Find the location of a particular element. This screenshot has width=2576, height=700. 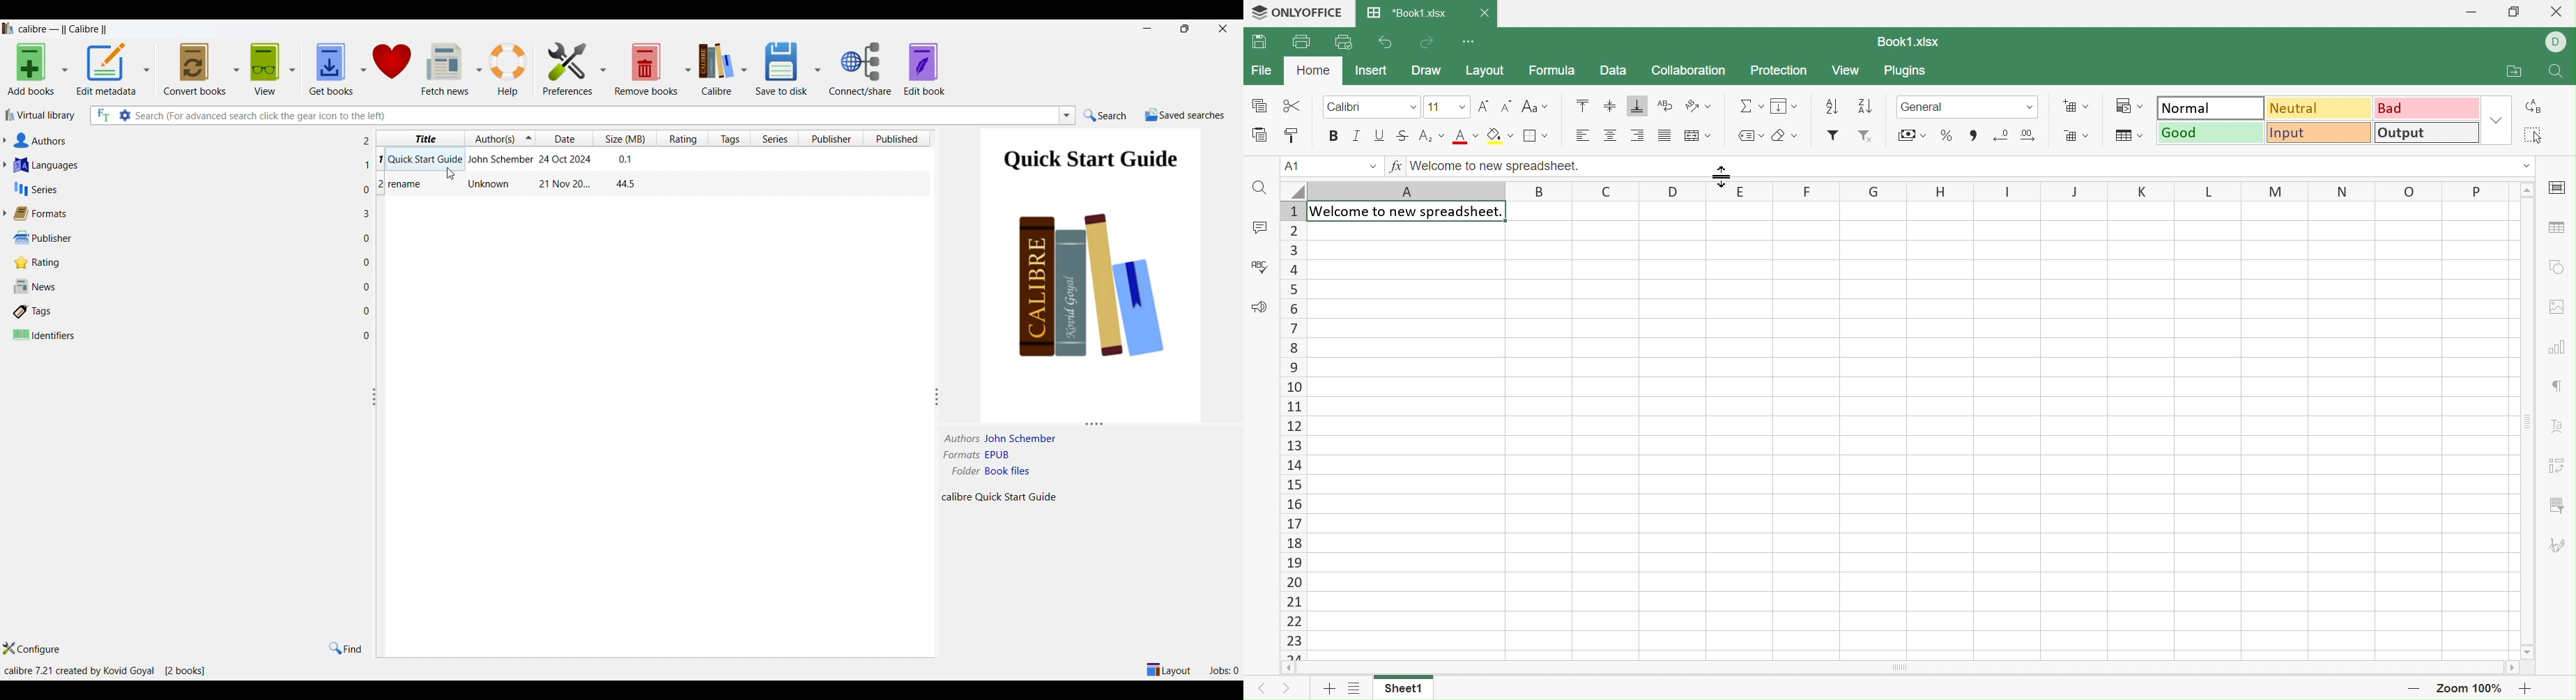

Drop Down is located at coordinates (2498, 119).